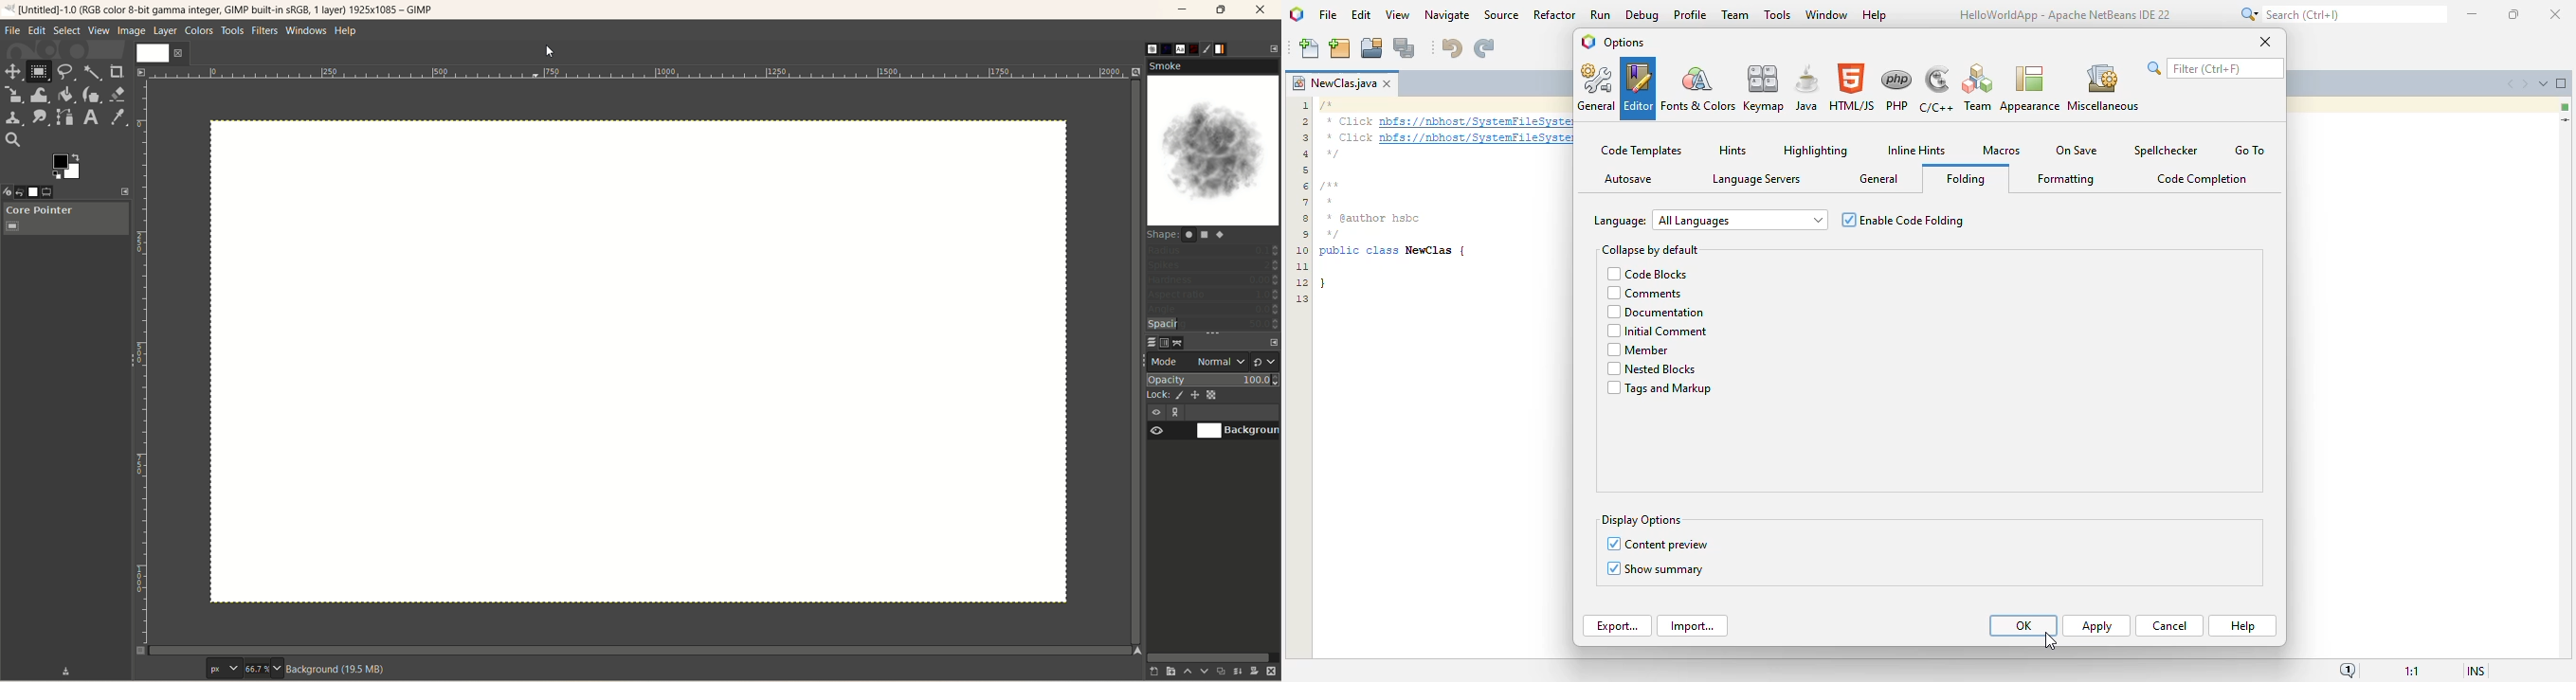 Image resolution: width=2576 pixels, height=700 pixels. Describe the element at coordinates (24, 192) in the screenshot. I see `undo history` at that location.